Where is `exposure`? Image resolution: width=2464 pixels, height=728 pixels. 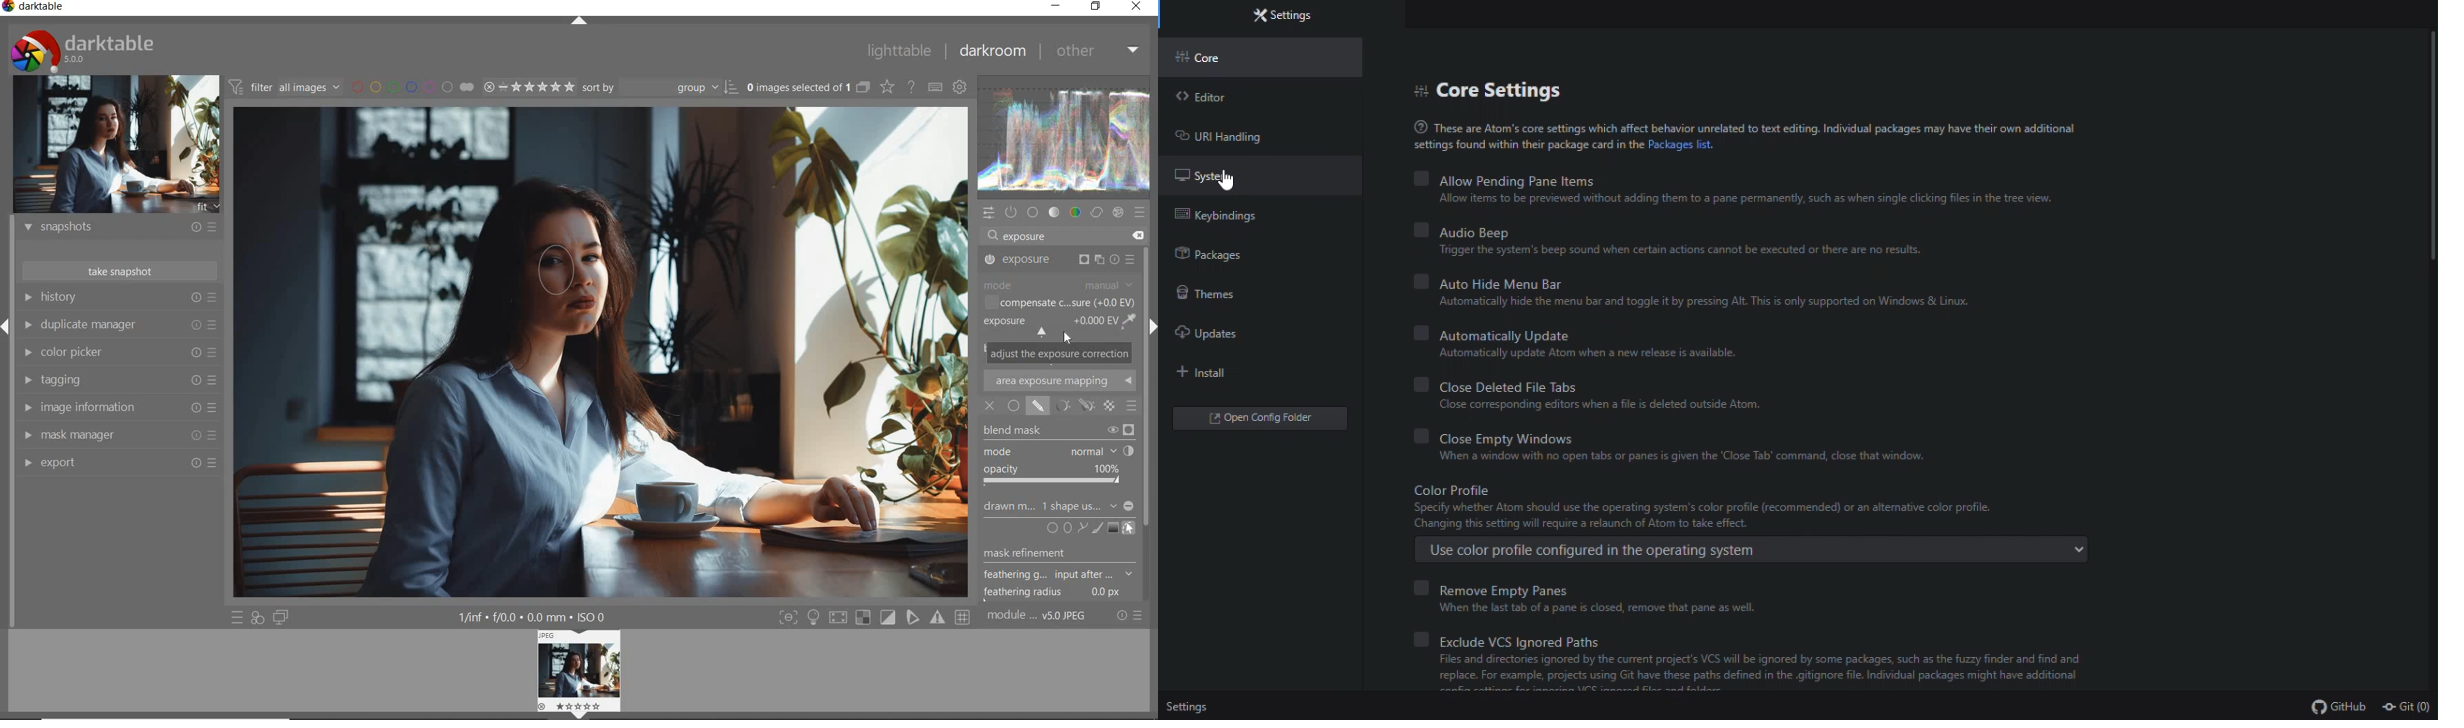
exposure is located at coordinates (1027, 235).